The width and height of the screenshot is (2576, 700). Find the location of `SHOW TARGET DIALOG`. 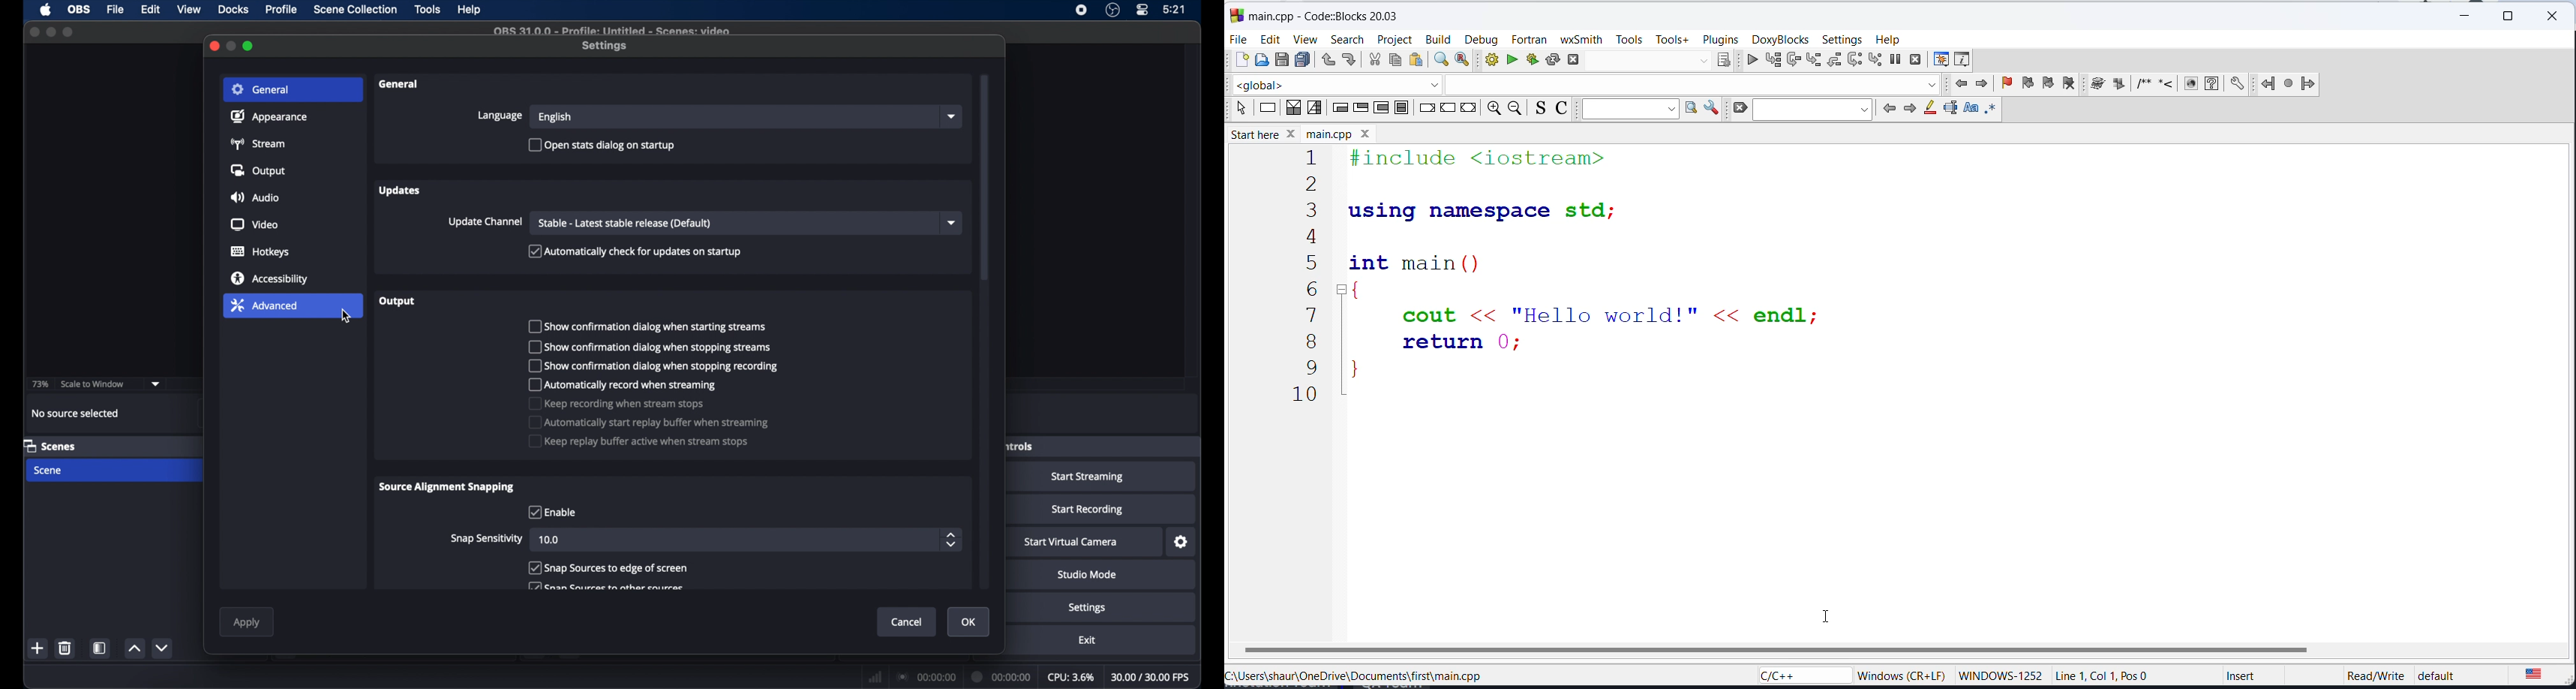

SHOW TARGET DIALOG is located at coordinates (1722, 61).